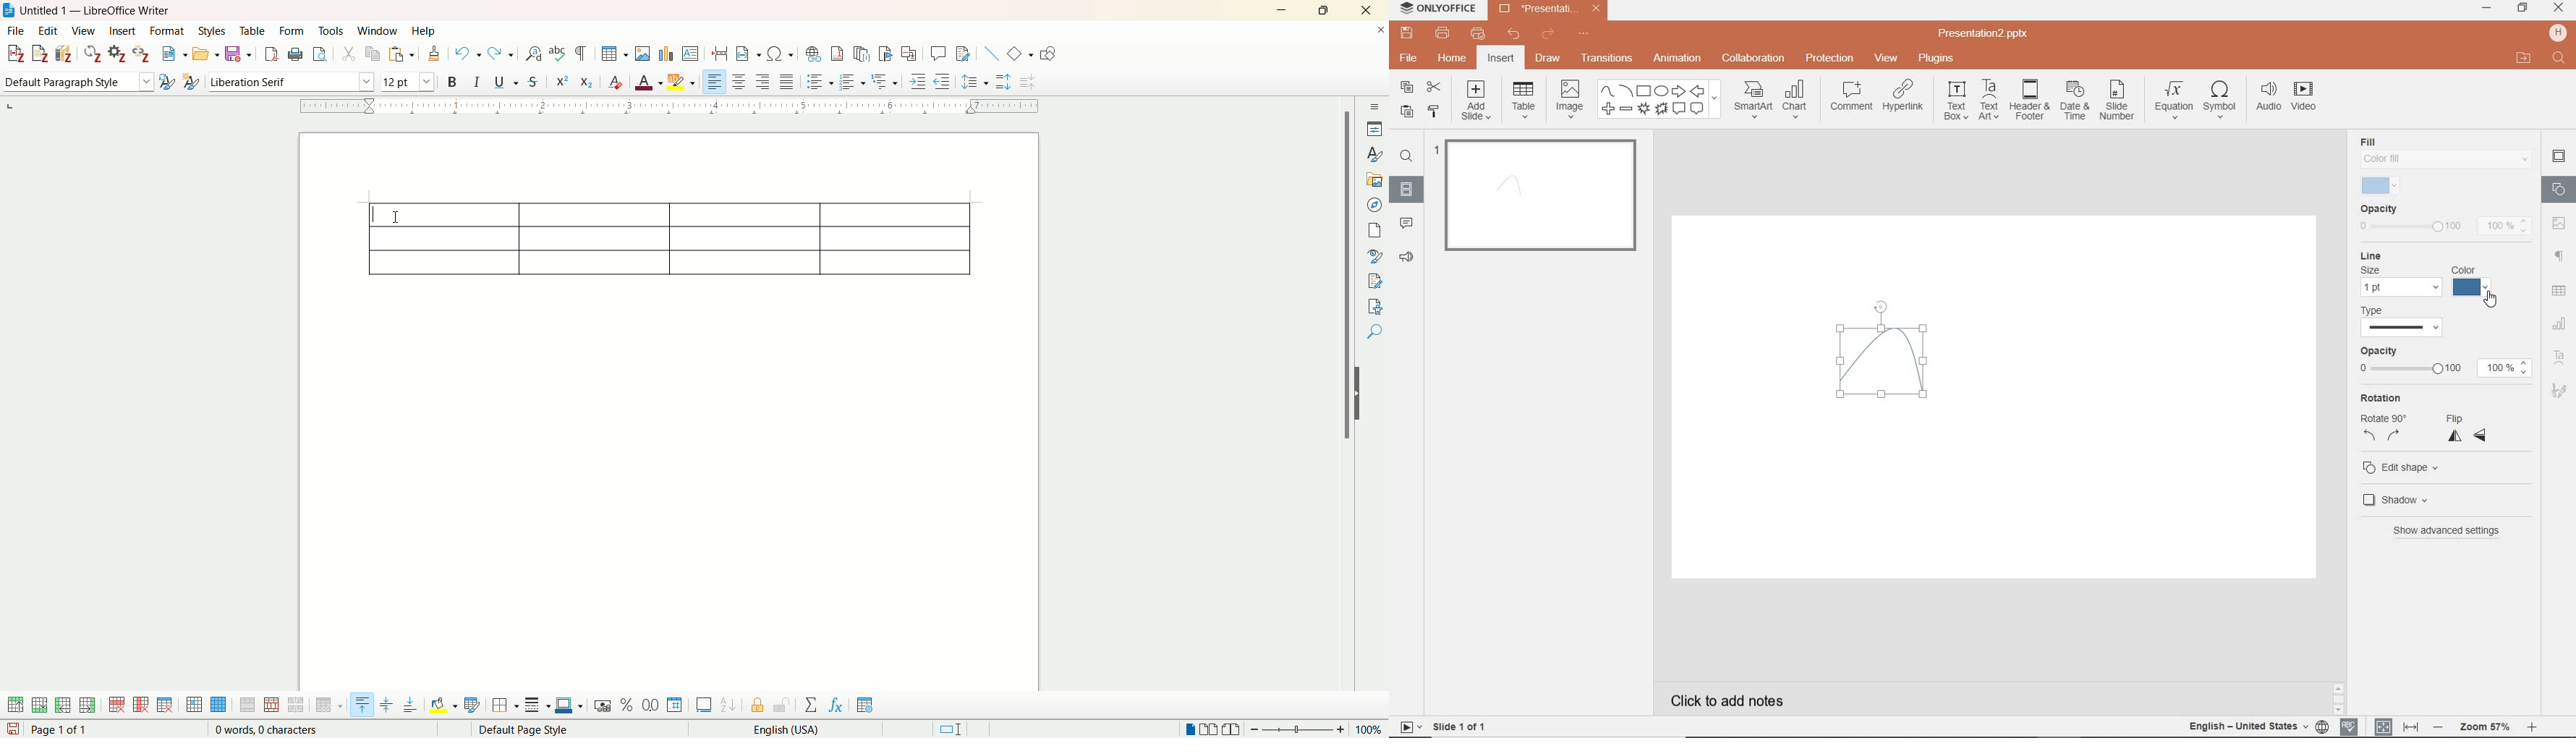 The width and height of the screenshot is (2576, 756). I want to click on CLICK TO ADD NOTES, so click(1732, 701).